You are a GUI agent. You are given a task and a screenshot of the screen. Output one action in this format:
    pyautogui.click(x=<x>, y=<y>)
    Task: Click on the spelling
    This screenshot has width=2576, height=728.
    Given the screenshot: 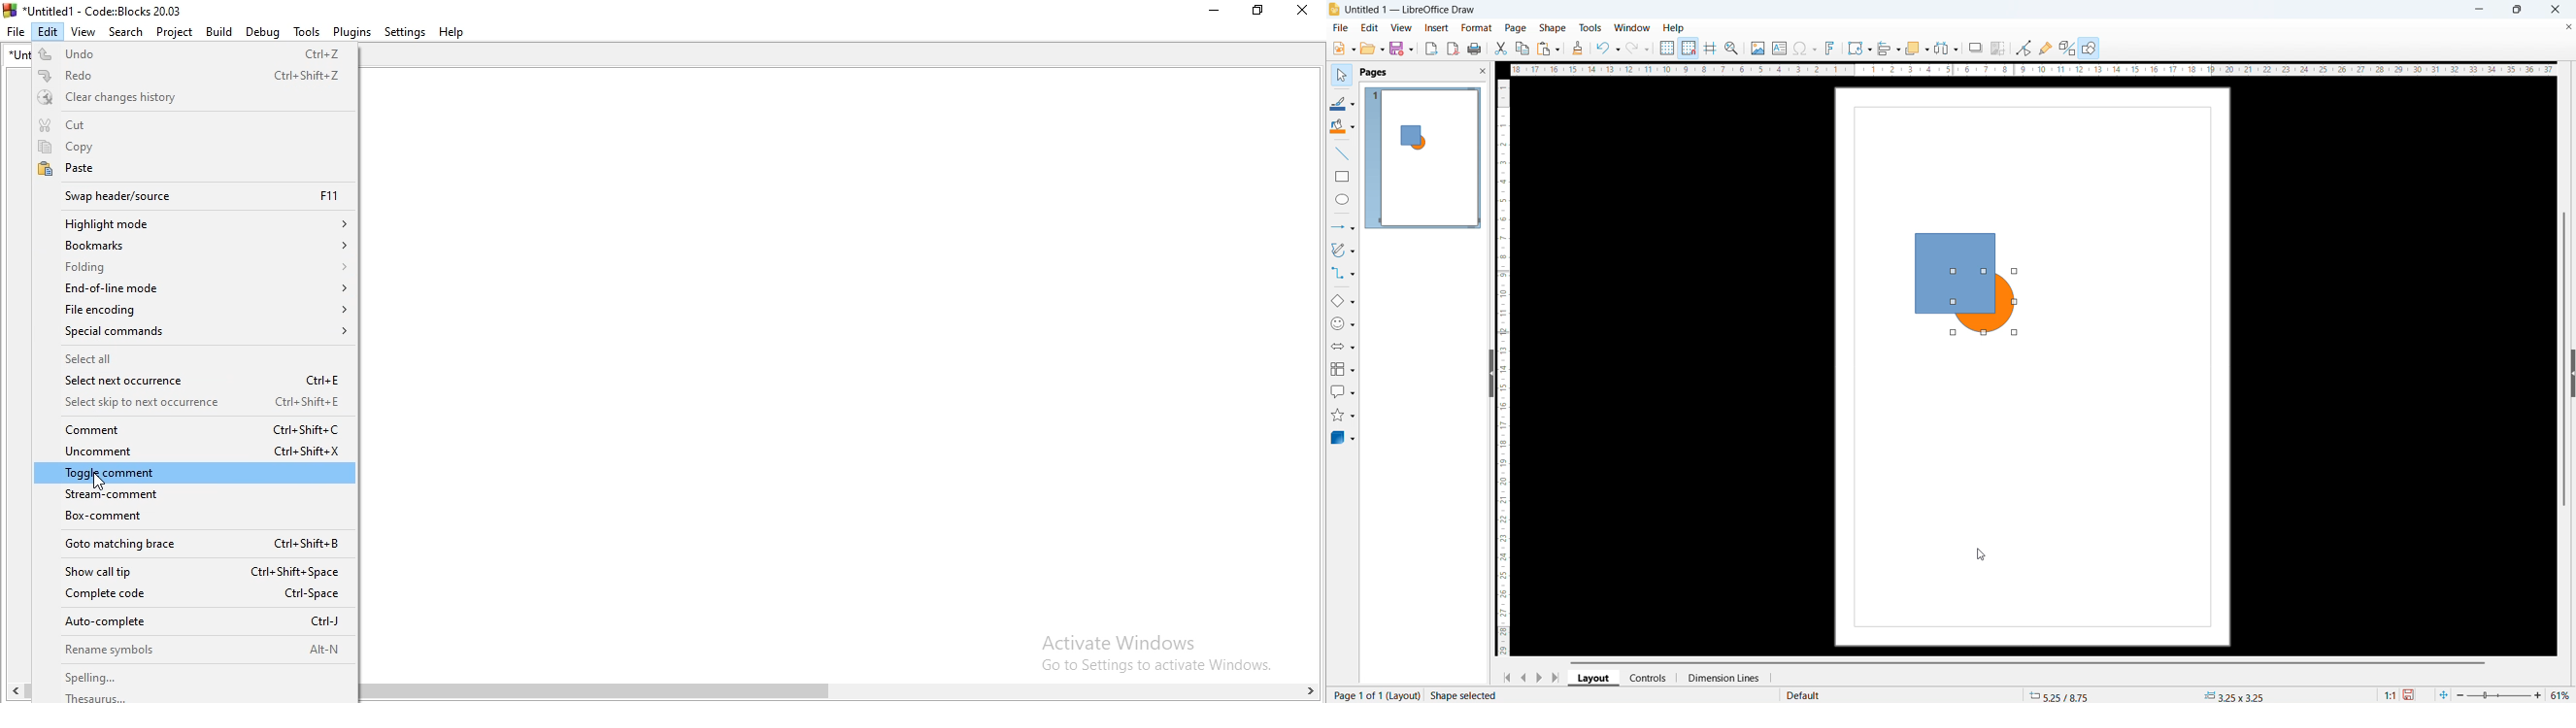 What is the action you would take?
    pyautogui.click(x=203, y=678)
    